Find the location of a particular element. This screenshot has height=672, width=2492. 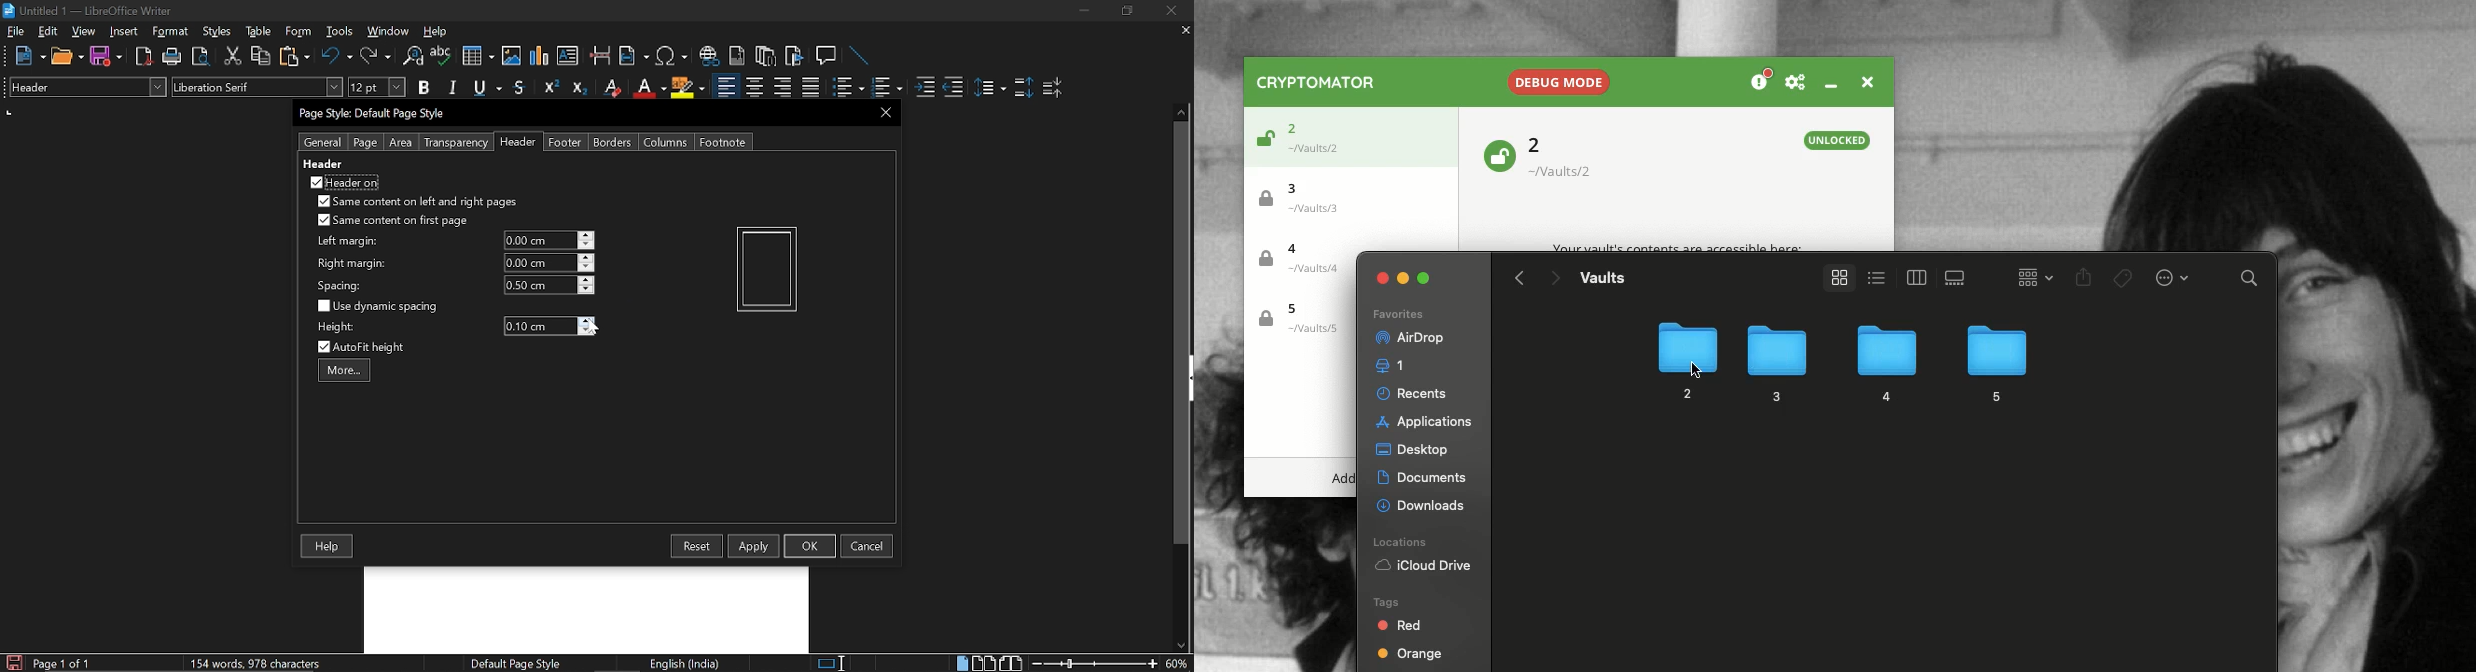

current right margin is located at coordinates (539, 262).